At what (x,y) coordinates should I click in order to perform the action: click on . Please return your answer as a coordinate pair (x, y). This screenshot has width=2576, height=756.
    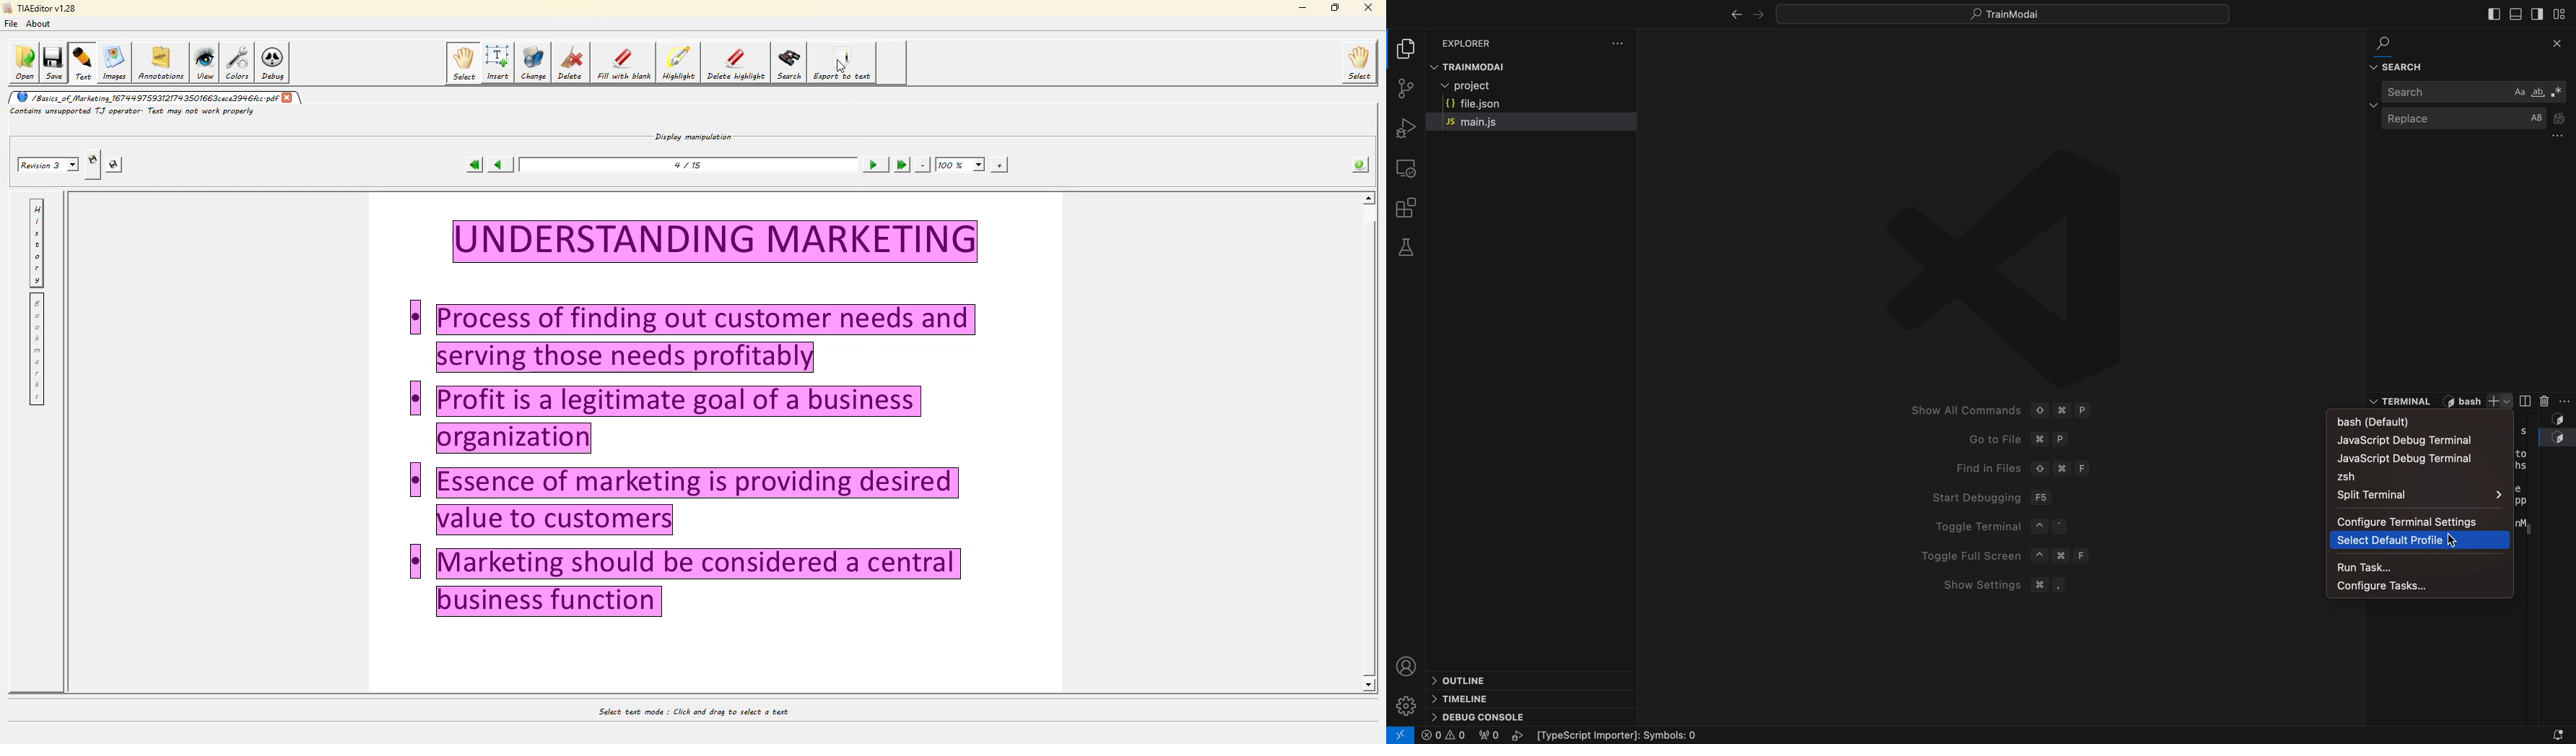
    Looking at the image, I should click on (2422, 496).